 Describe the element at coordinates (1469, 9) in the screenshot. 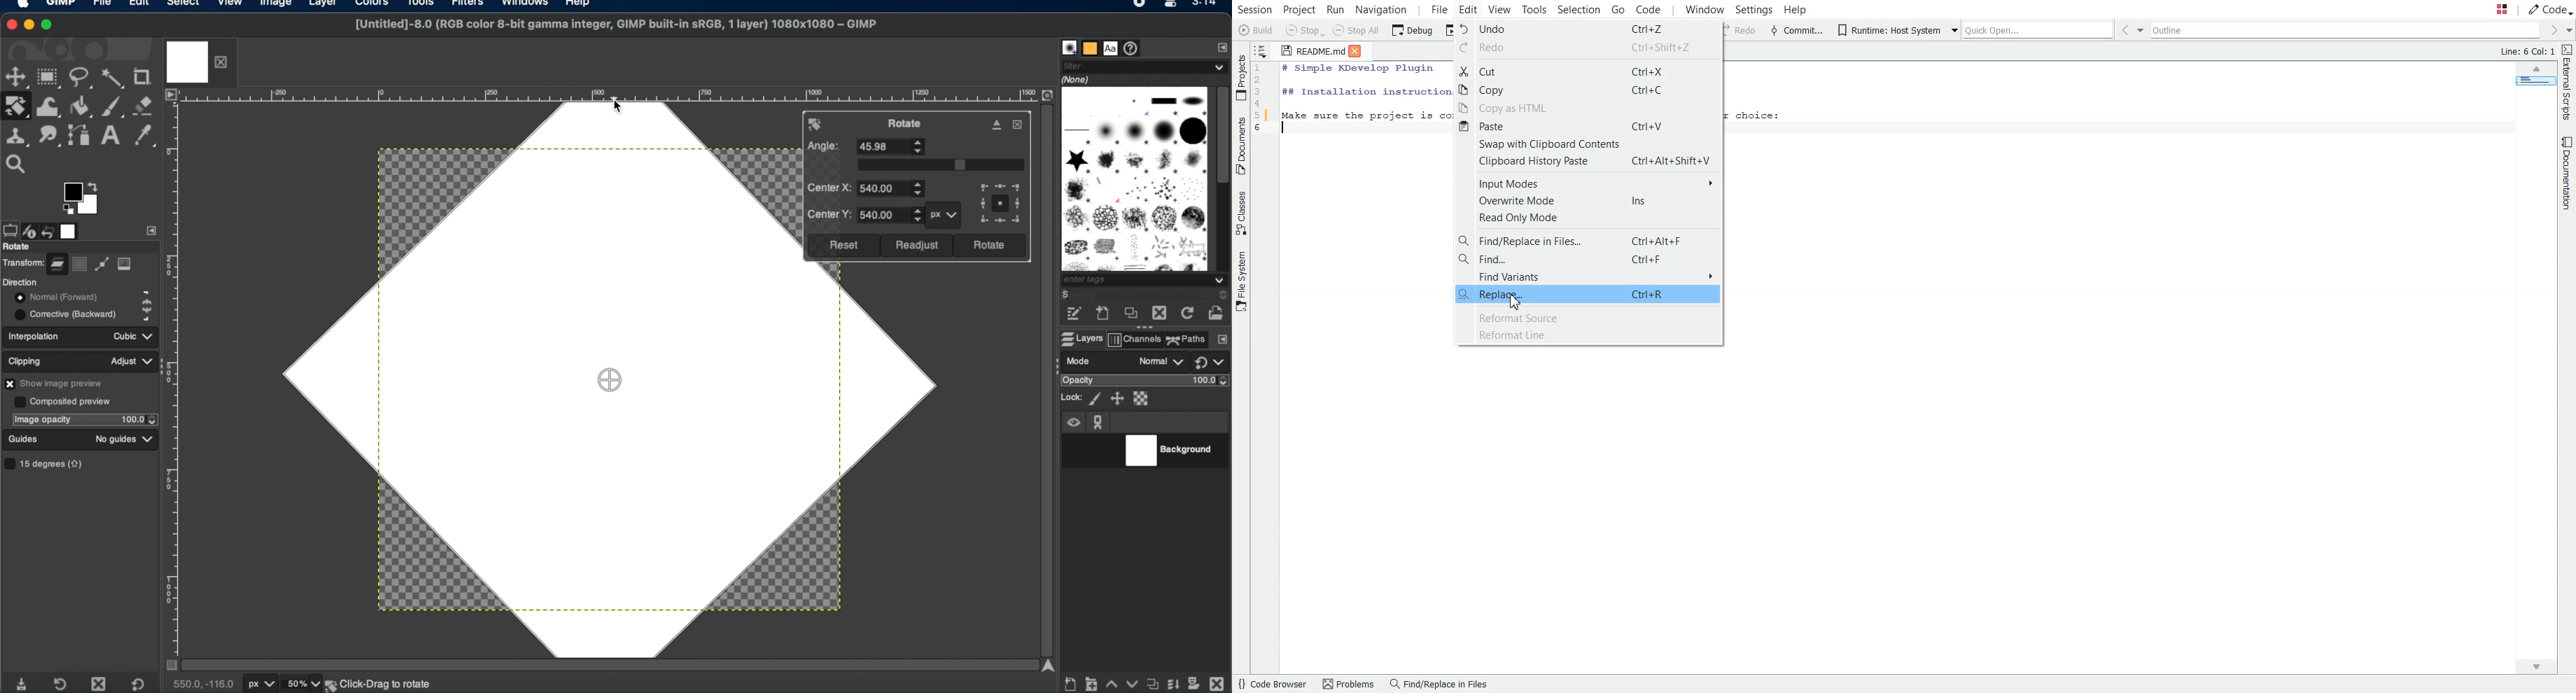

I see `Edit` at that location.